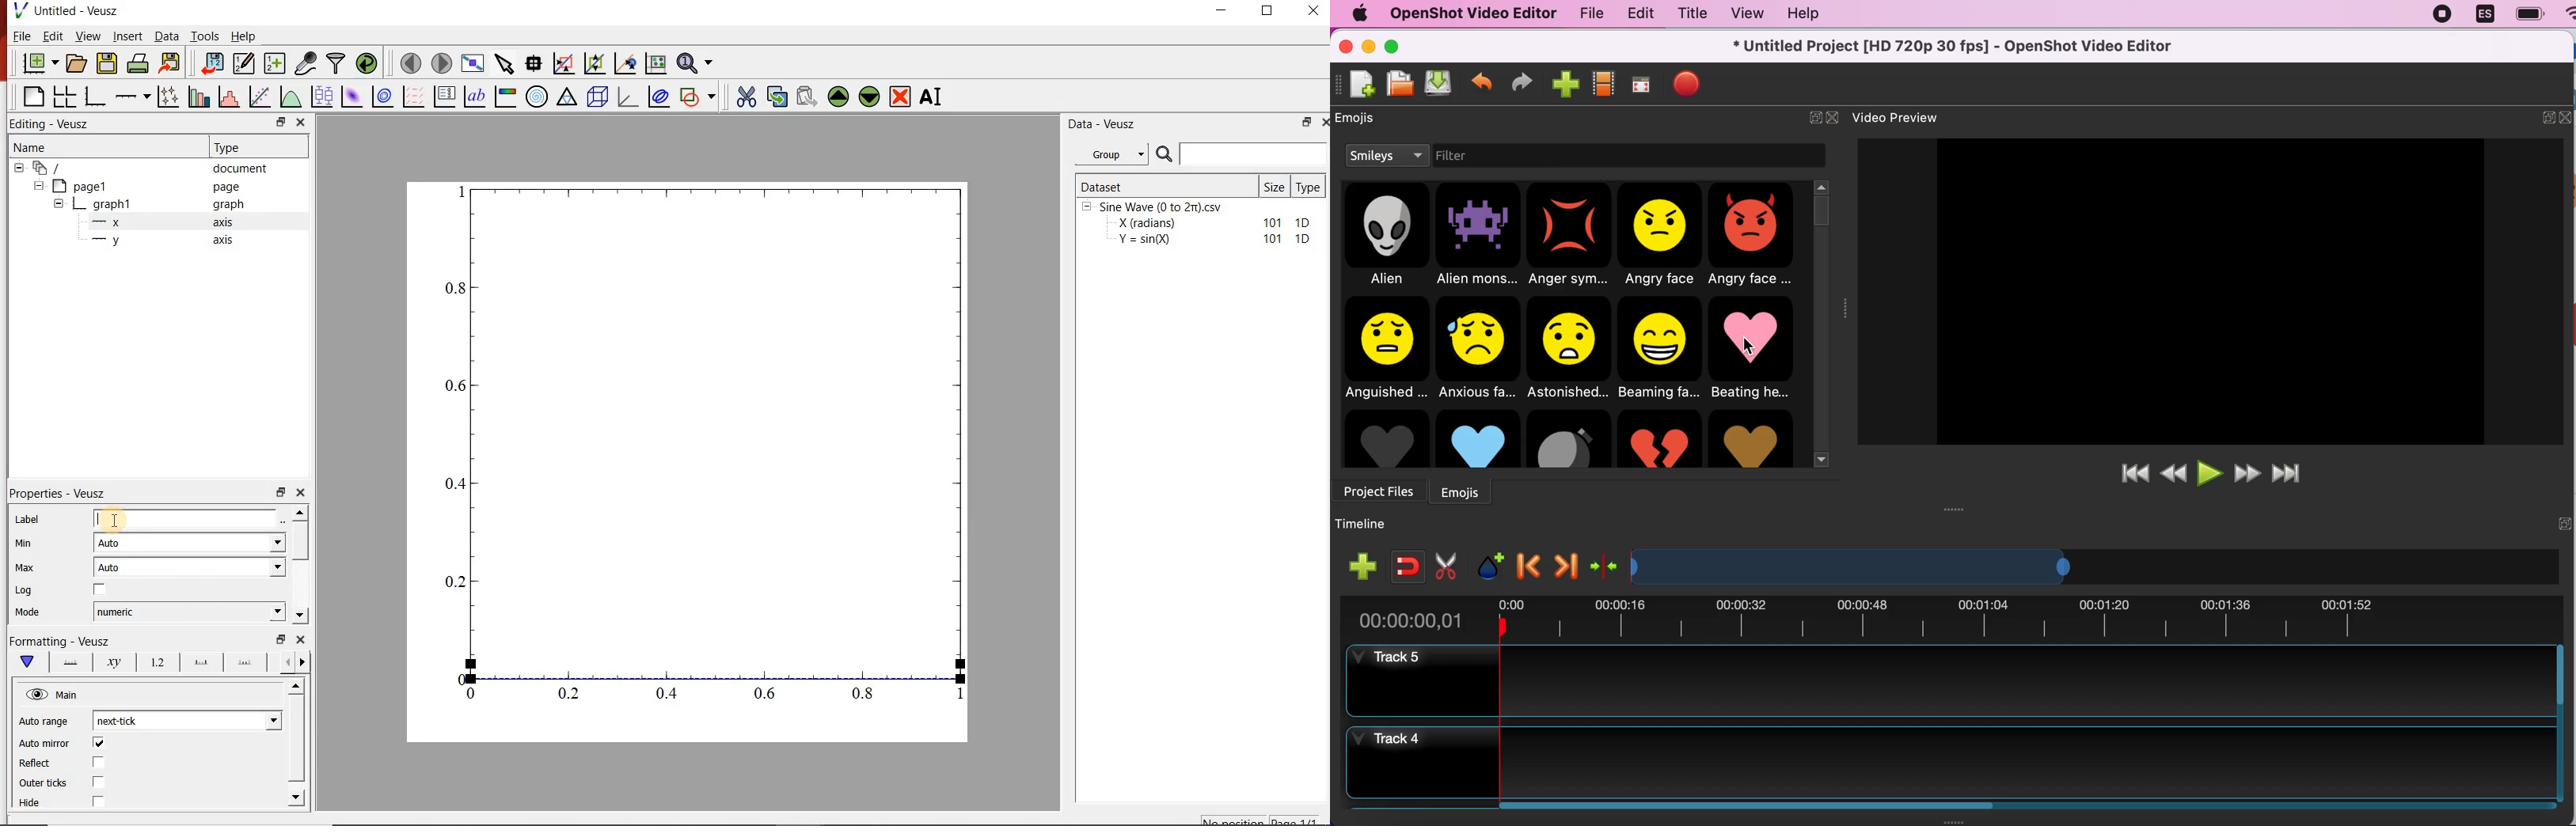  I want to click on Maximize, so click(1268, 11).